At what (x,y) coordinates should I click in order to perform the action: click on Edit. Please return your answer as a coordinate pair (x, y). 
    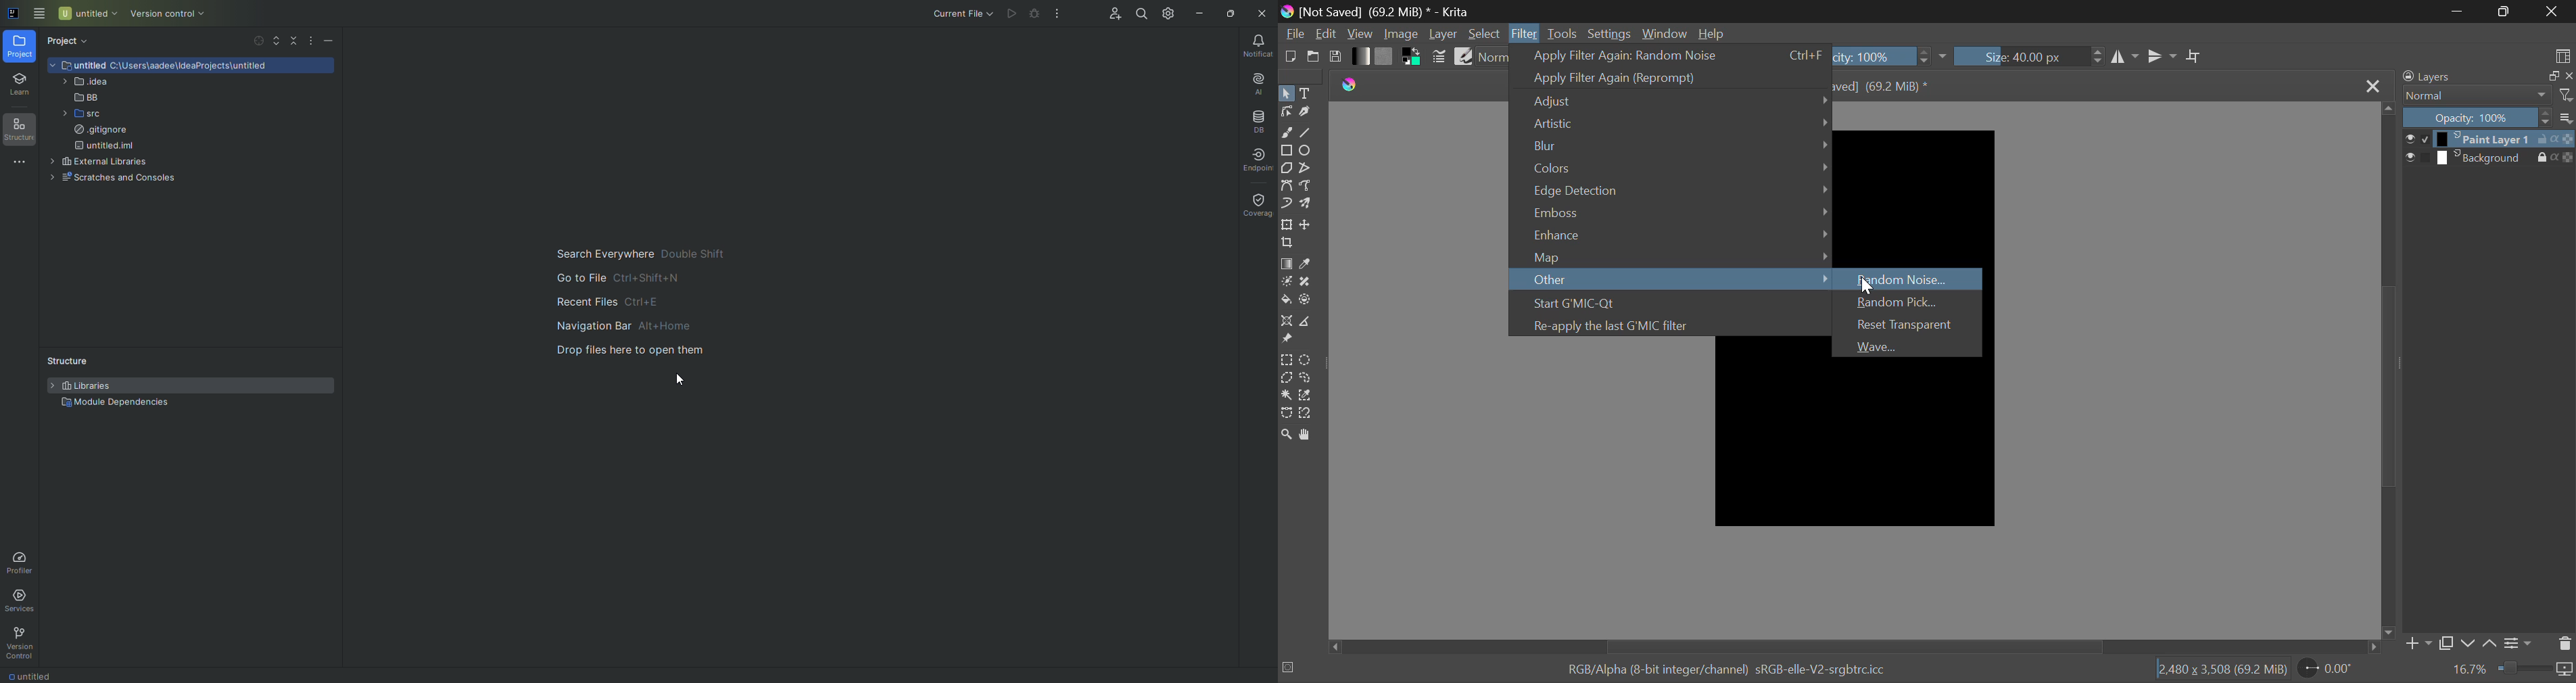
    Looking at the image, I should click on (1327, 34).